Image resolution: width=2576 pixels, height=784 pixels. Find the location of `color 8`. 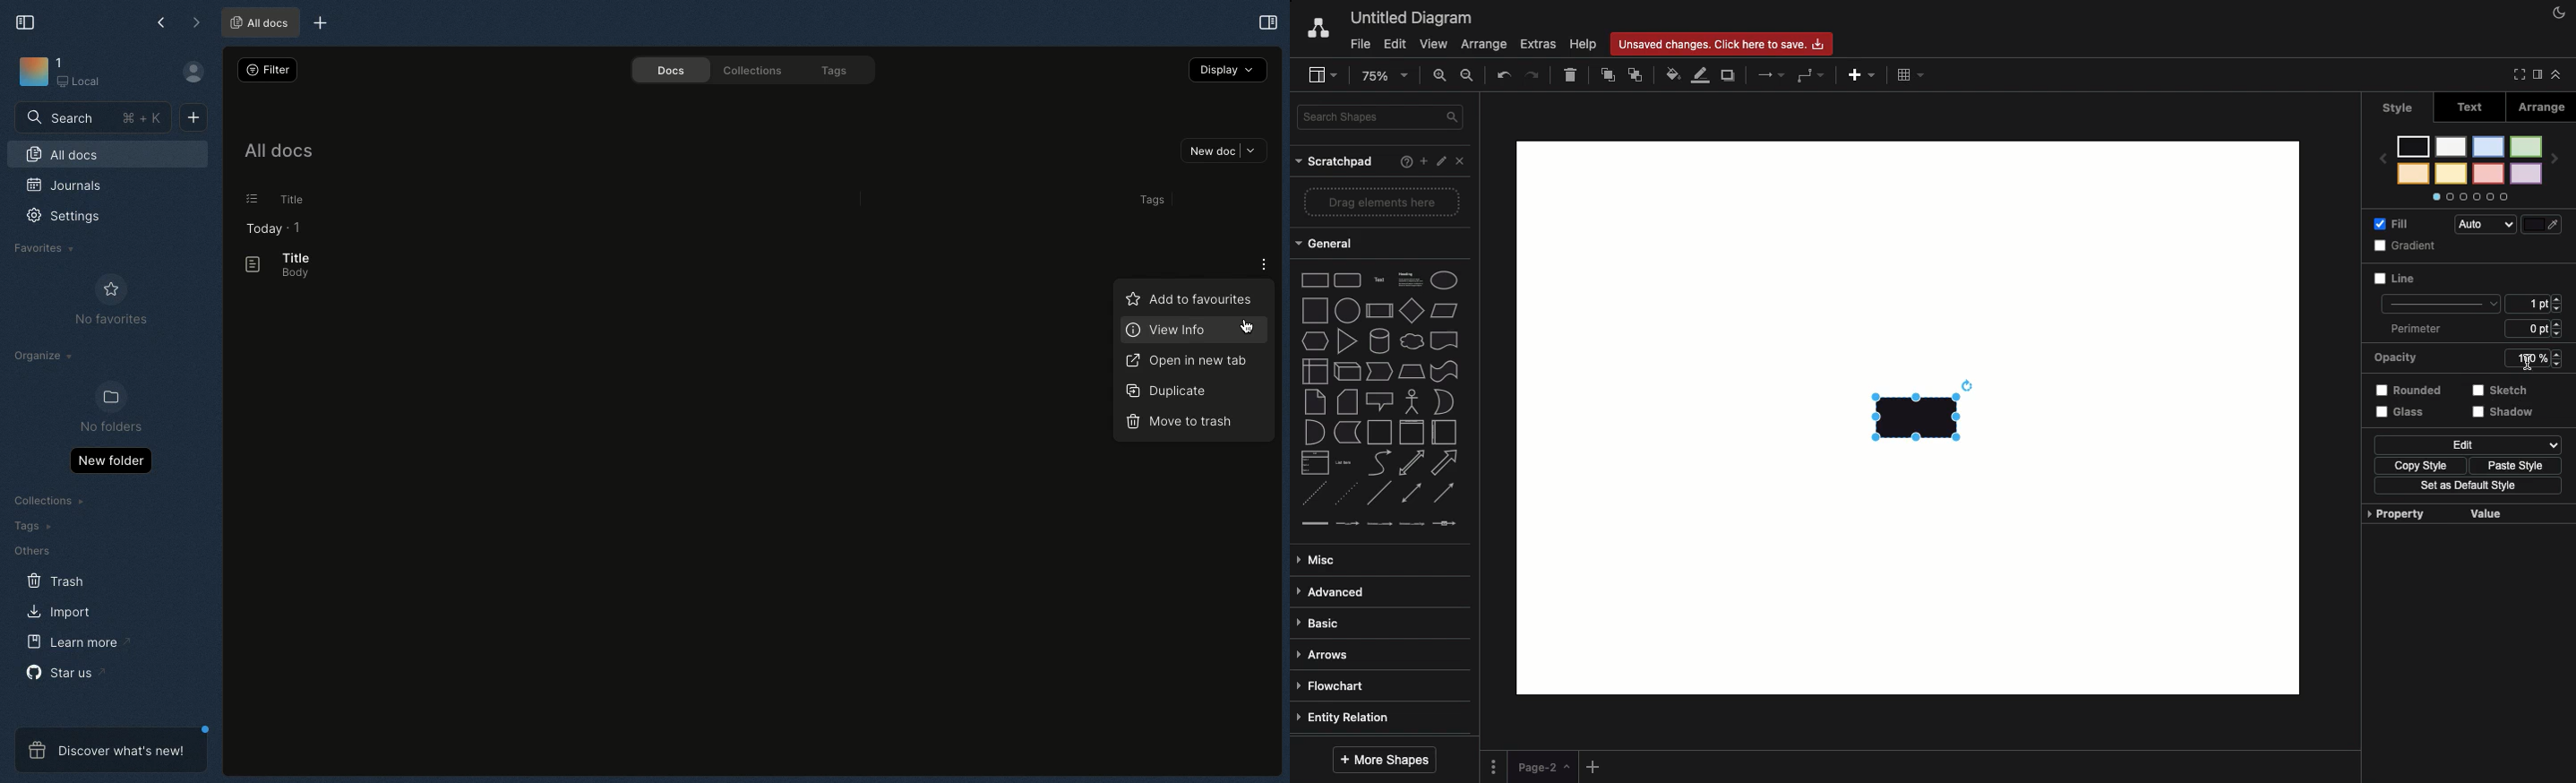

color 8 is located at coordinates (2413, 173).